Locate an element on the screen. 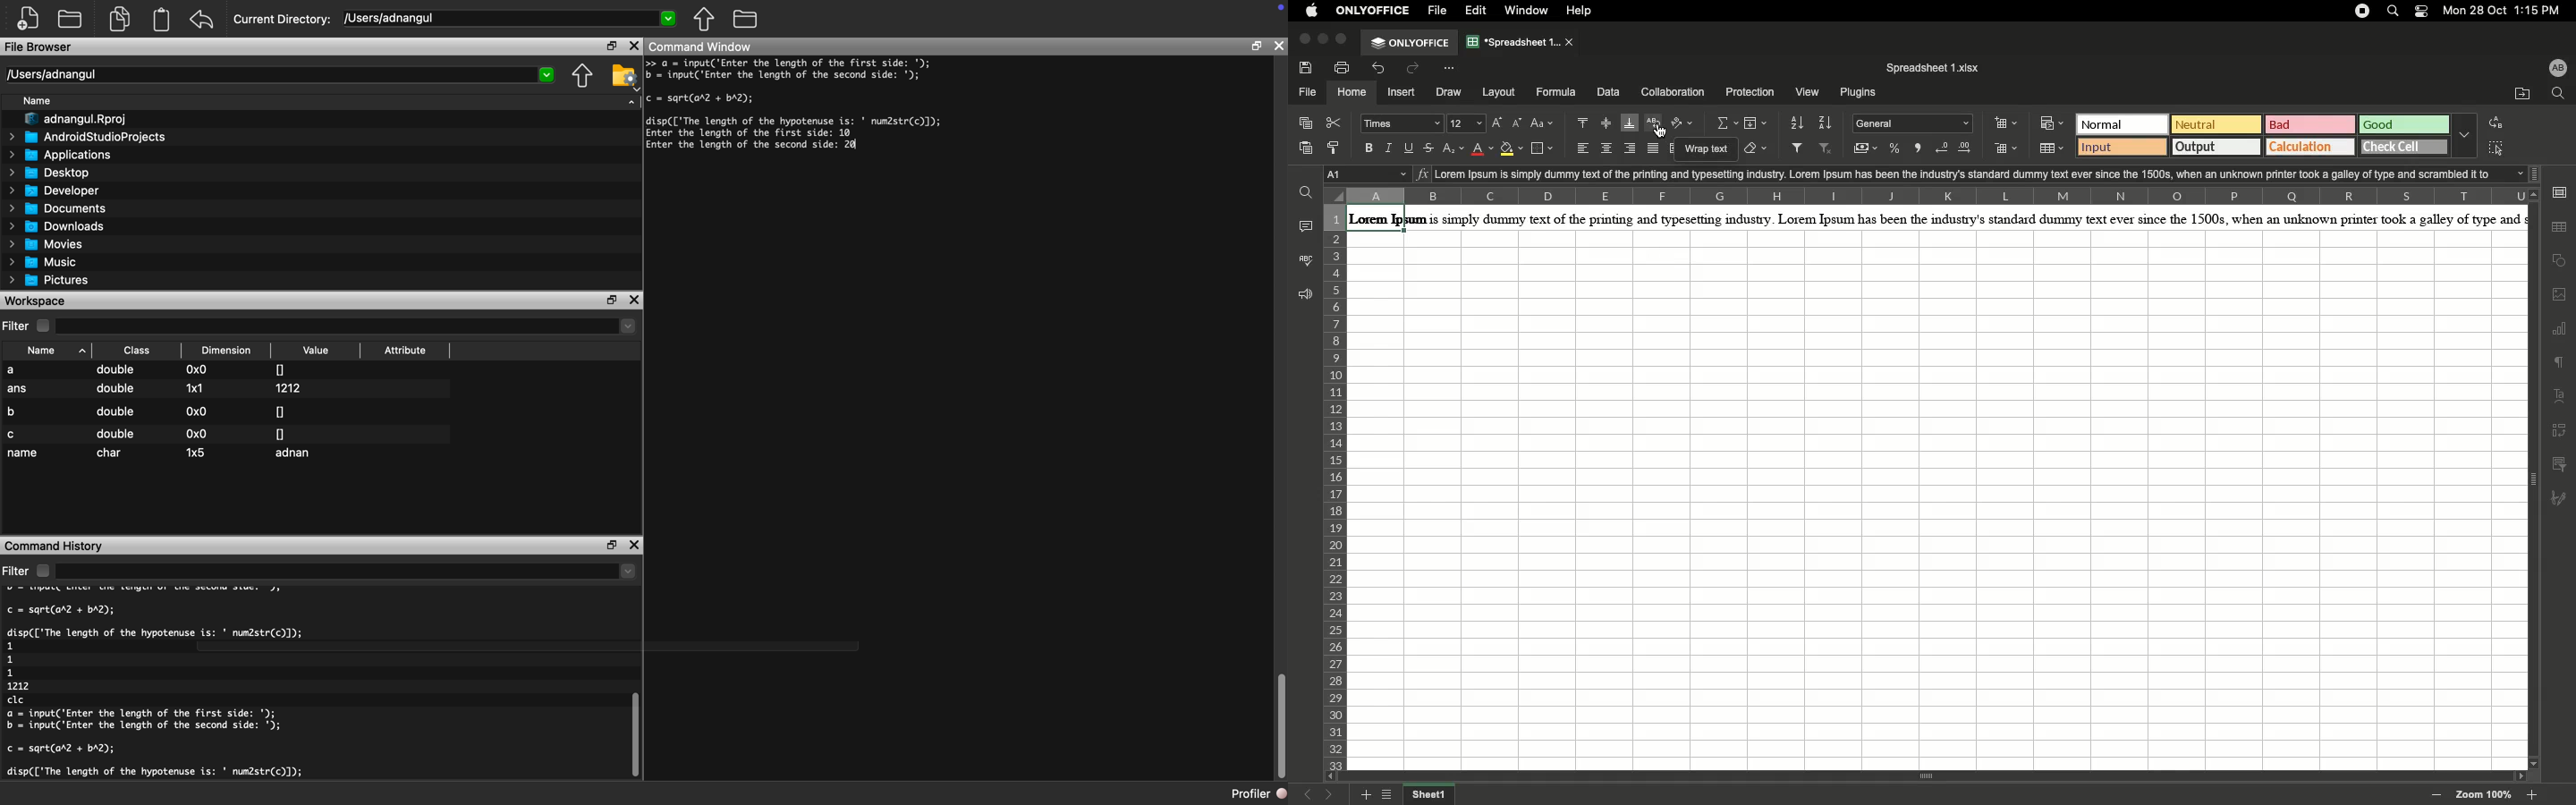 The image size is (2576, 812). Open file location is located at coordinates (2521, 94).